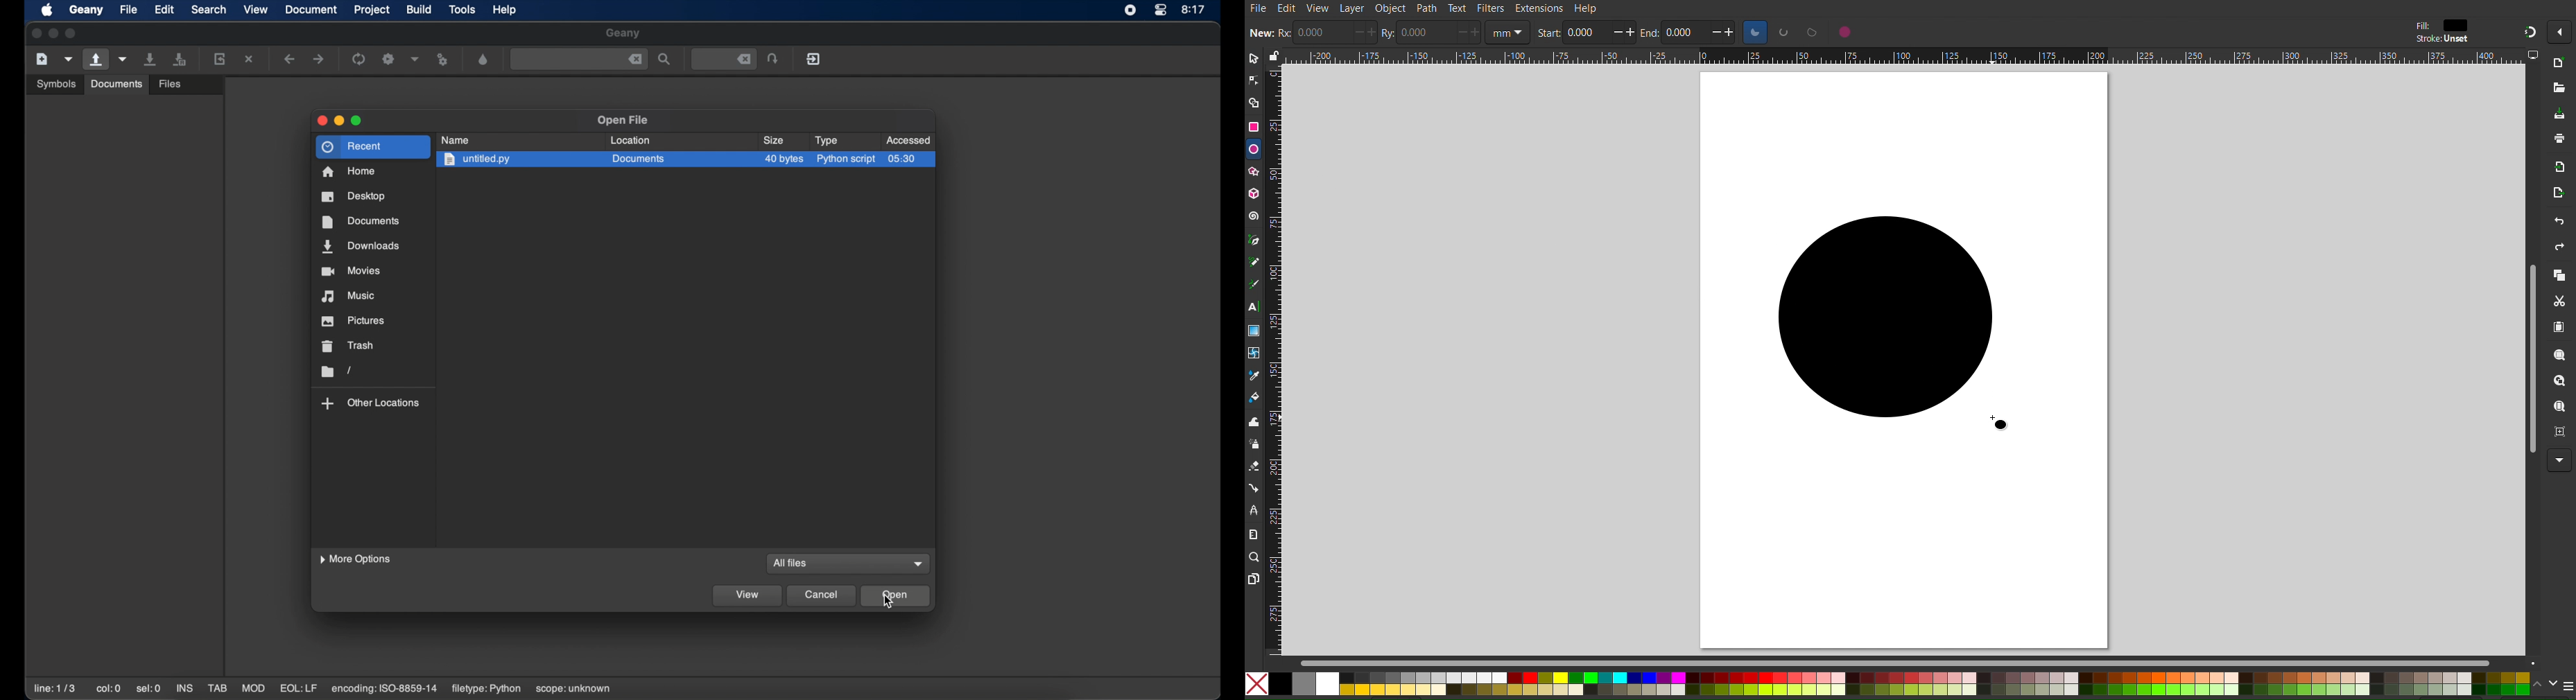  Describe the element at coordinates (1253, 240) in the screenshot. I see `Pen Tool` at that location.